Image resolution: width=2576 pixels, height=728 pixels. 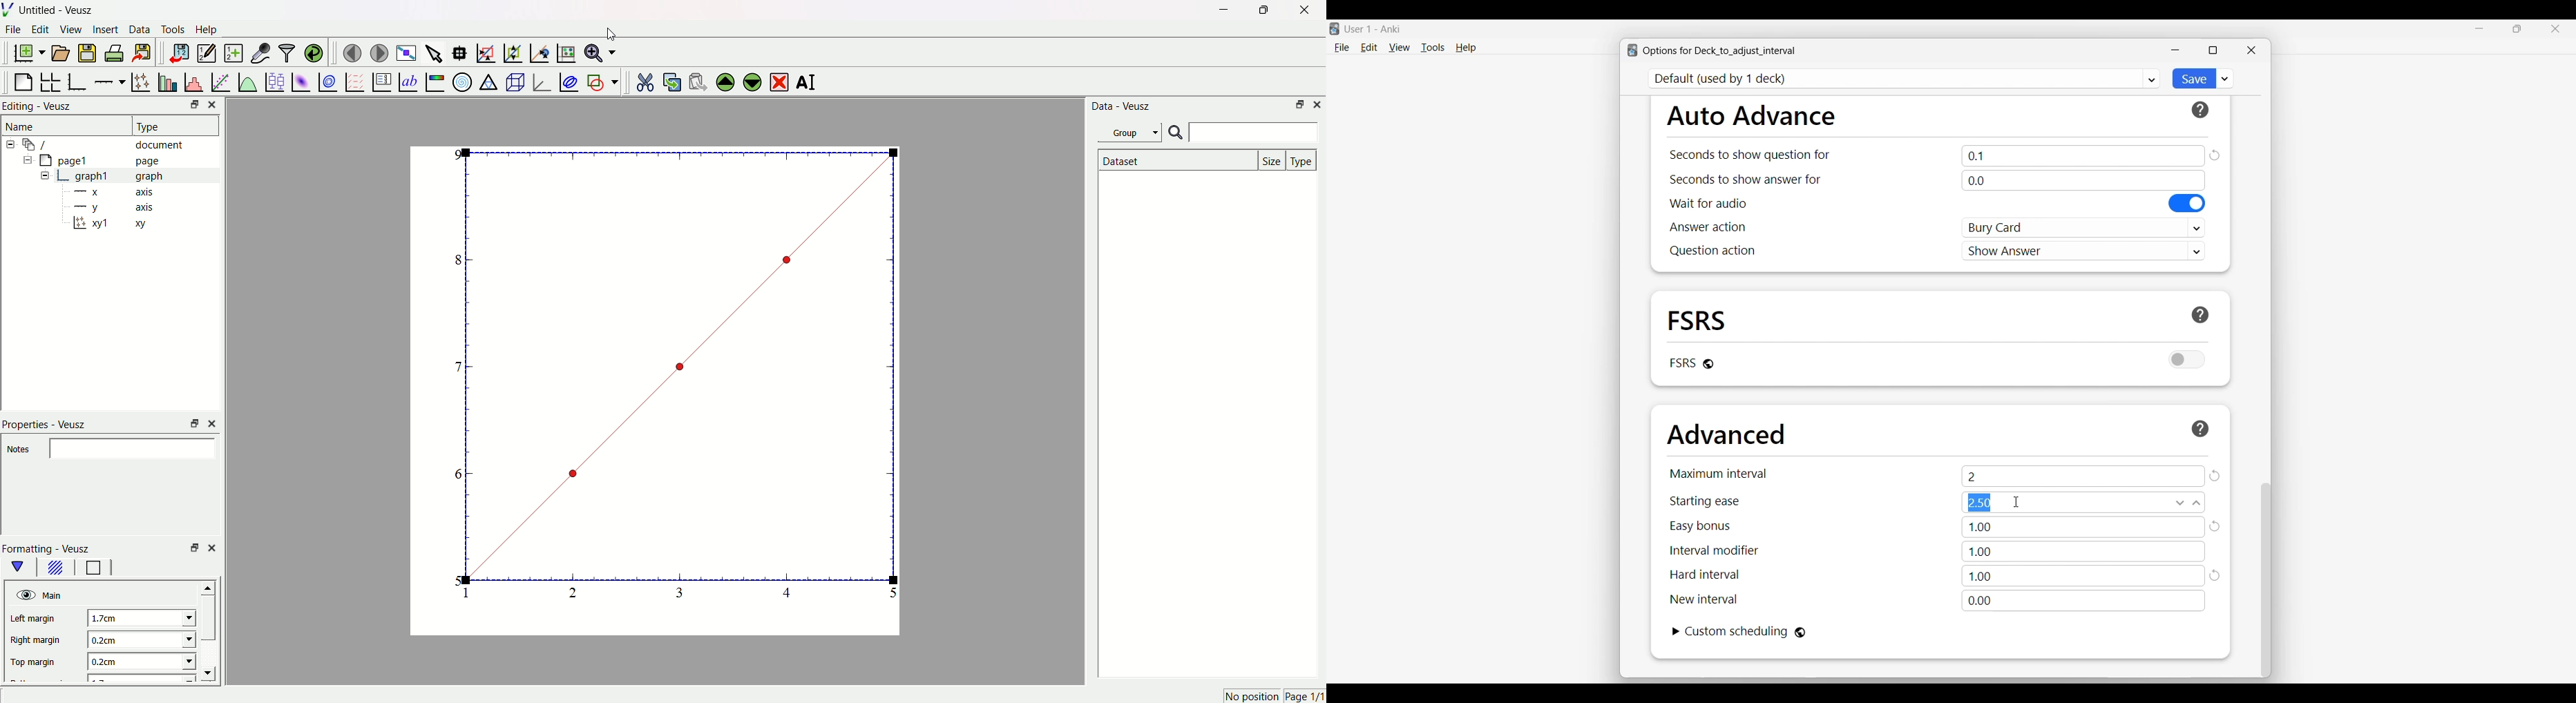 What do you see at coordinates (352, 81) in the screenshot?
I see `plot a vector field` at bounding box center [352, 81].